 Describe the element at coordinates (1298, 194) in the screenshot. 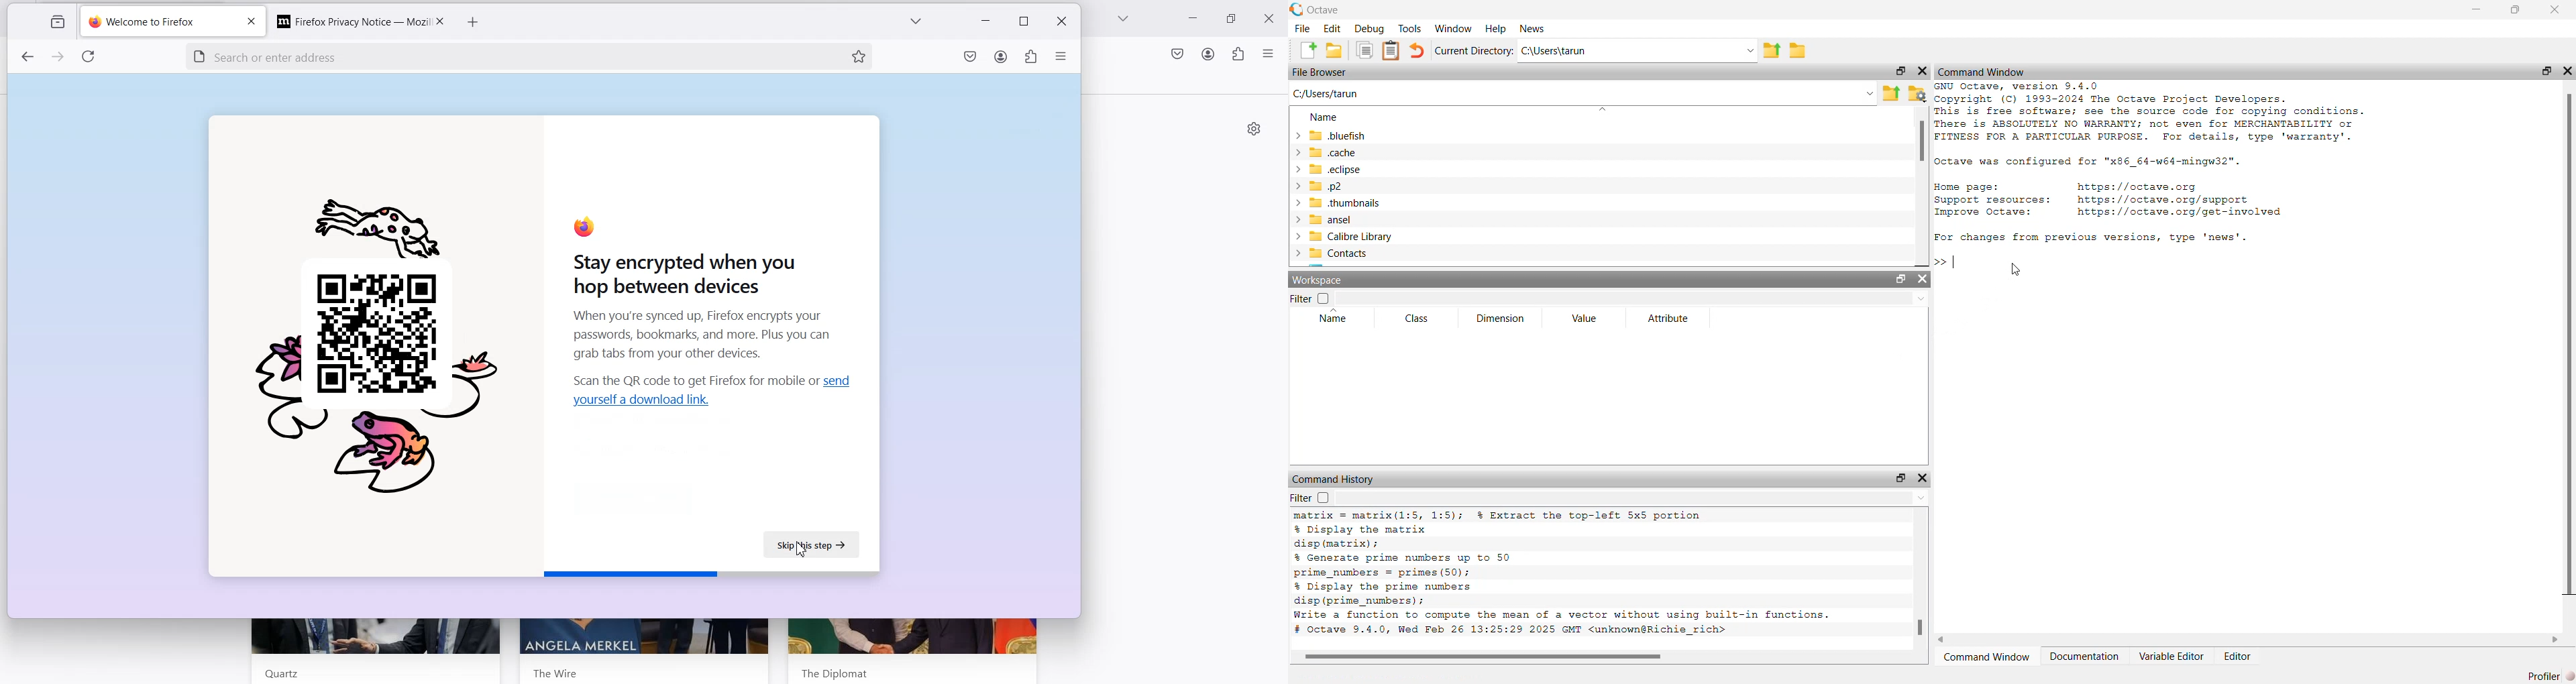

I see `expand/collapse` at that location.